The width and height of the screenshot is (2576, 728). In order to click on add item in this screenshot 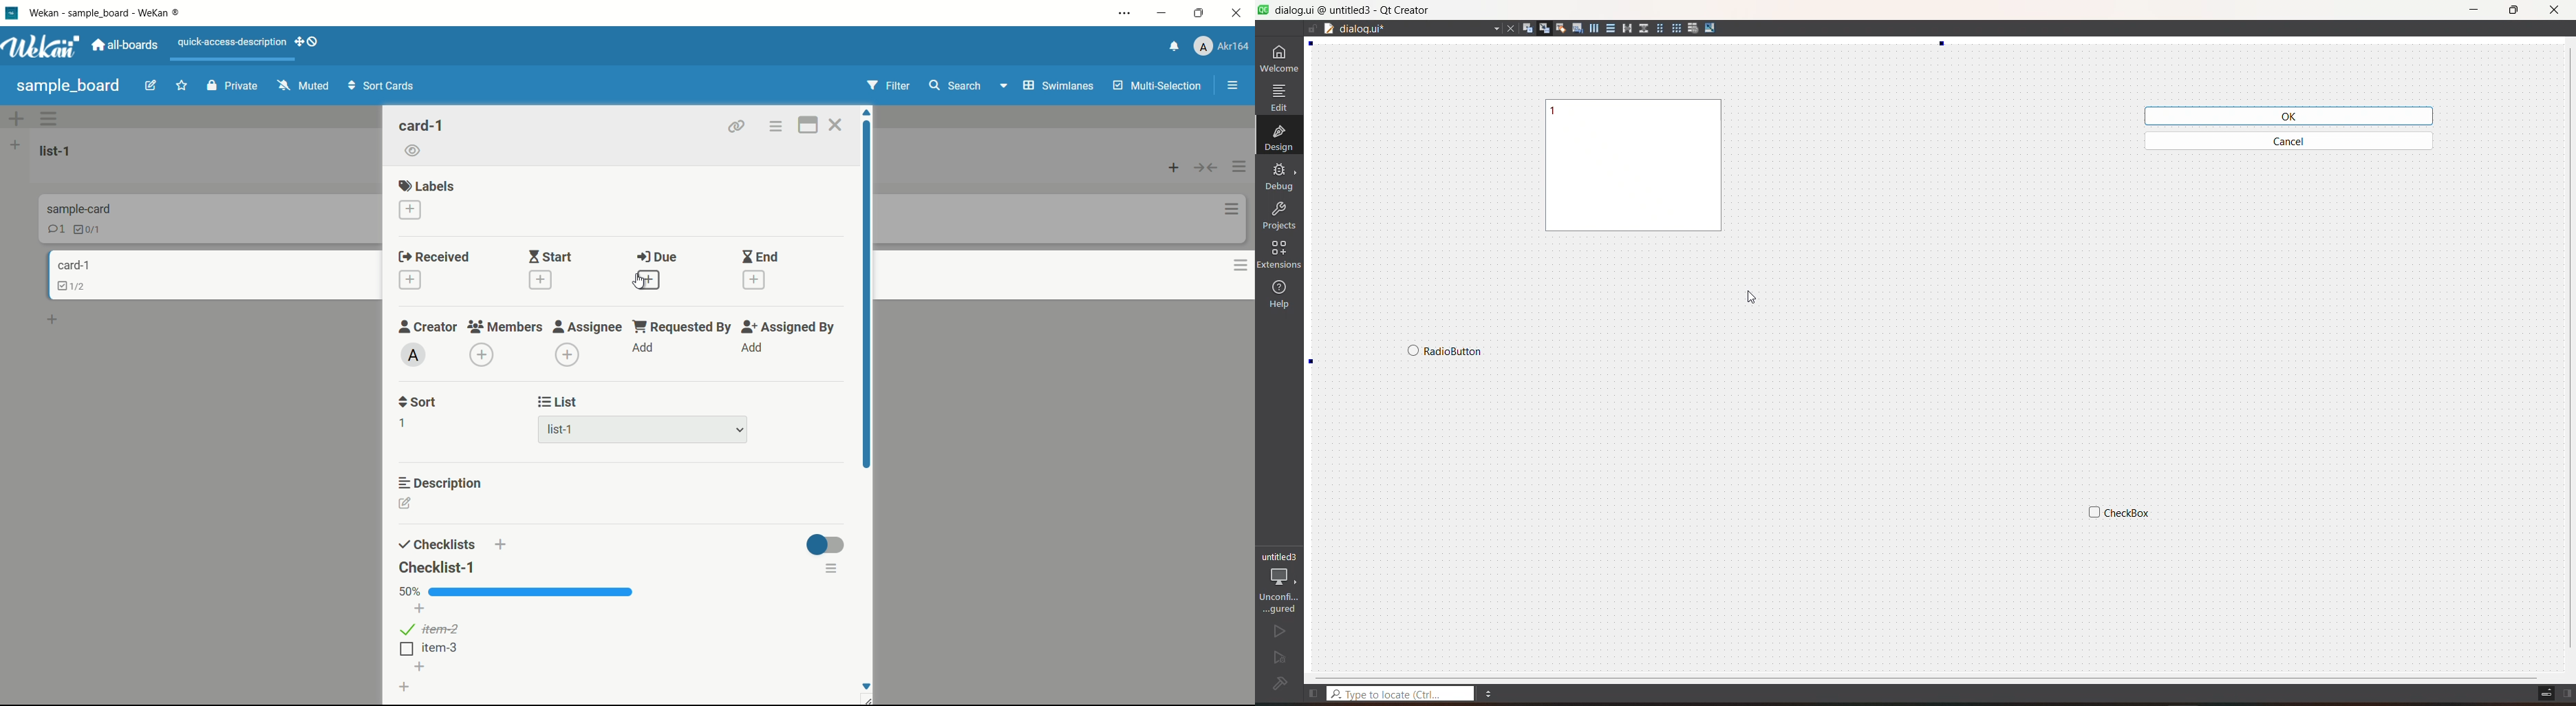, I will do `click(419, 608)`.